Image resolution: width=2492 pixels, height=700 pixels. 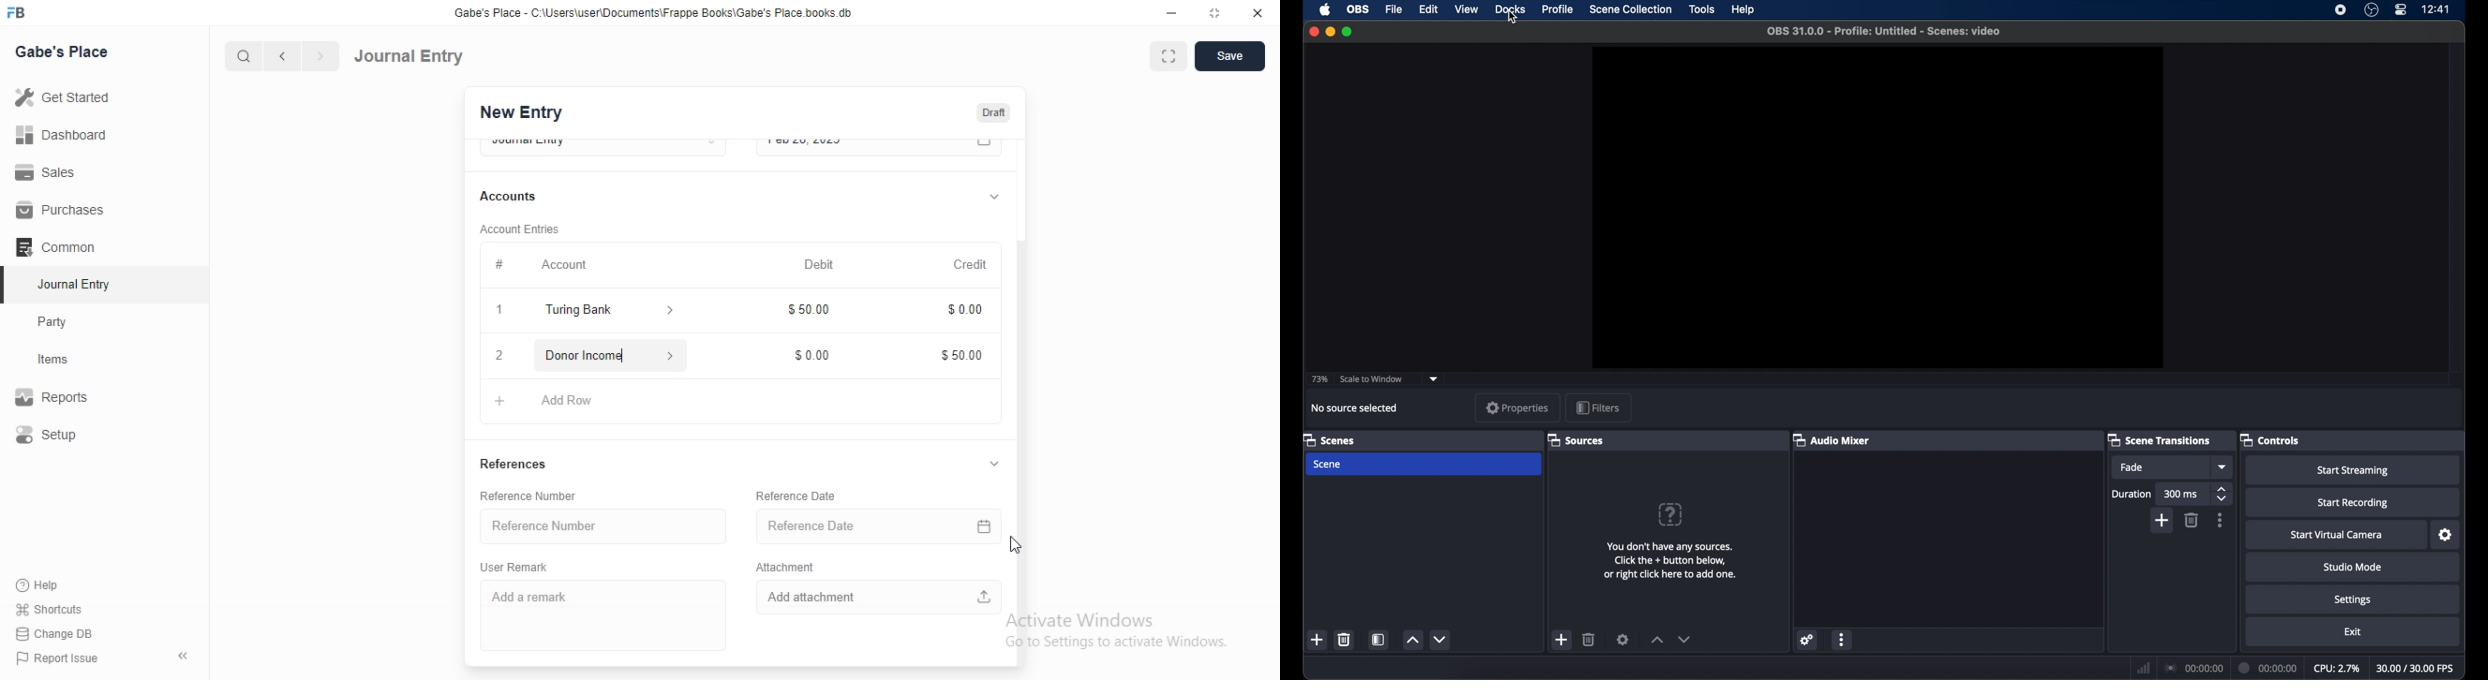 What do you see at coordinates (2160, 439) in the screenshot?
I see `scene transitions` at bounding box center [2160, 439].